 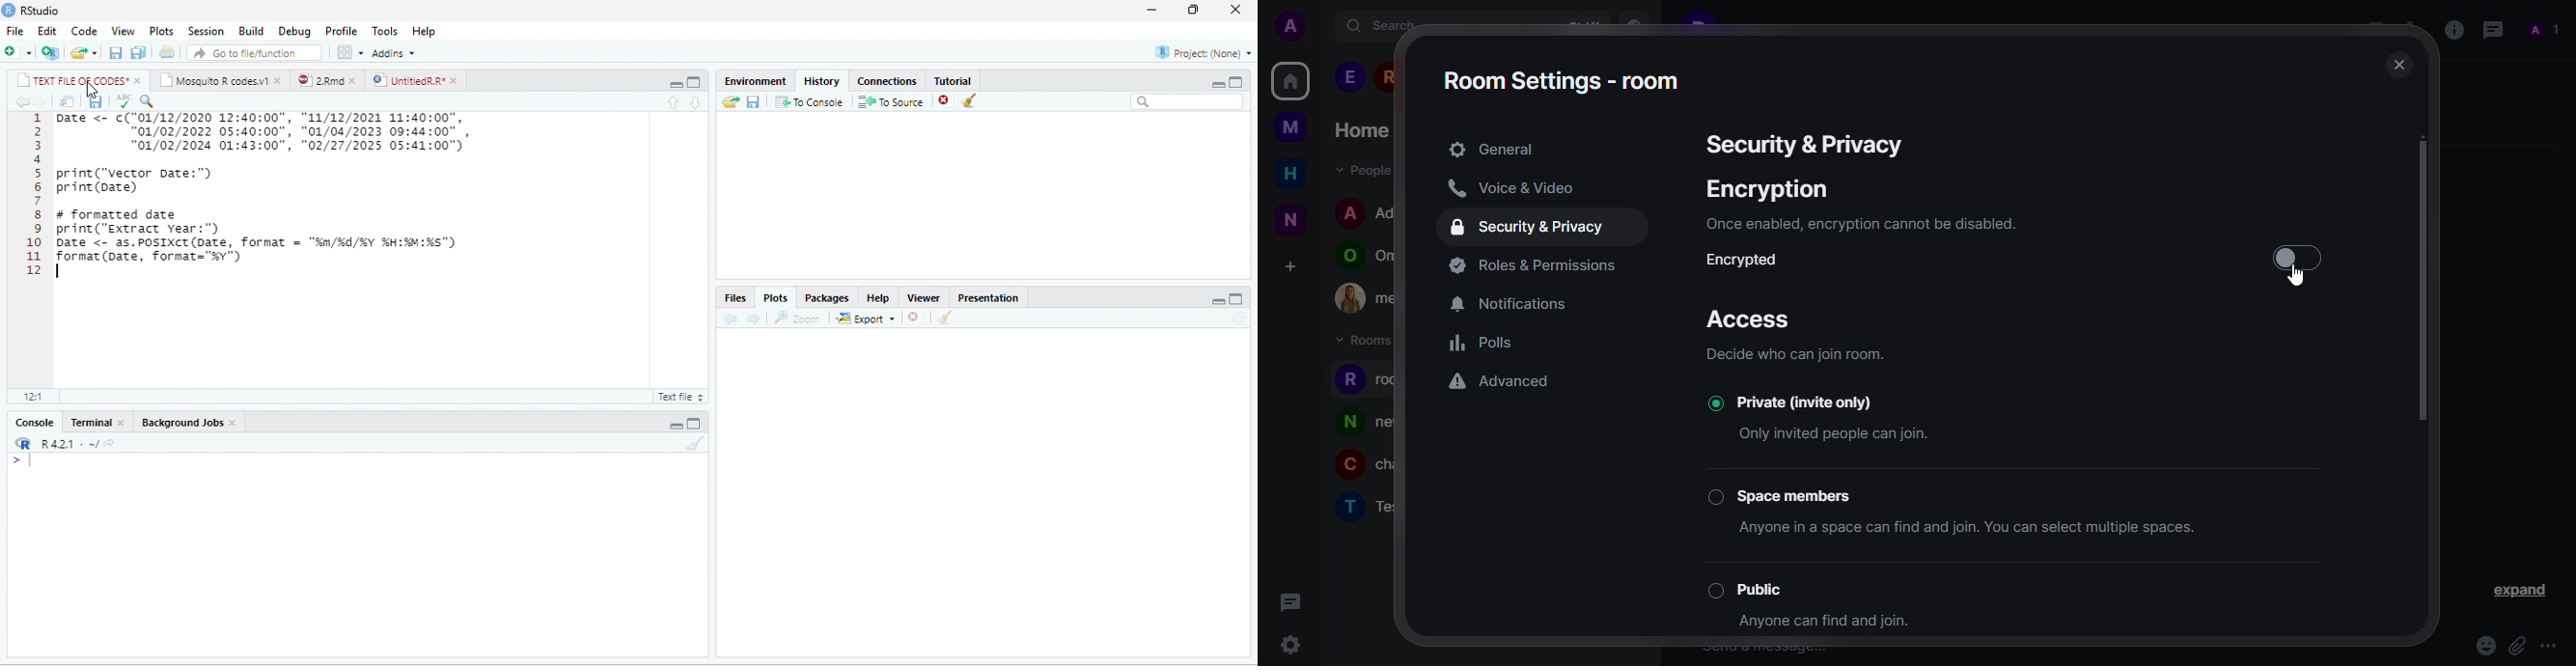 What do you see at coordinates (408, 79) in the screenshot?
I see `UntitledR.R` at bounding box center [408, 79].